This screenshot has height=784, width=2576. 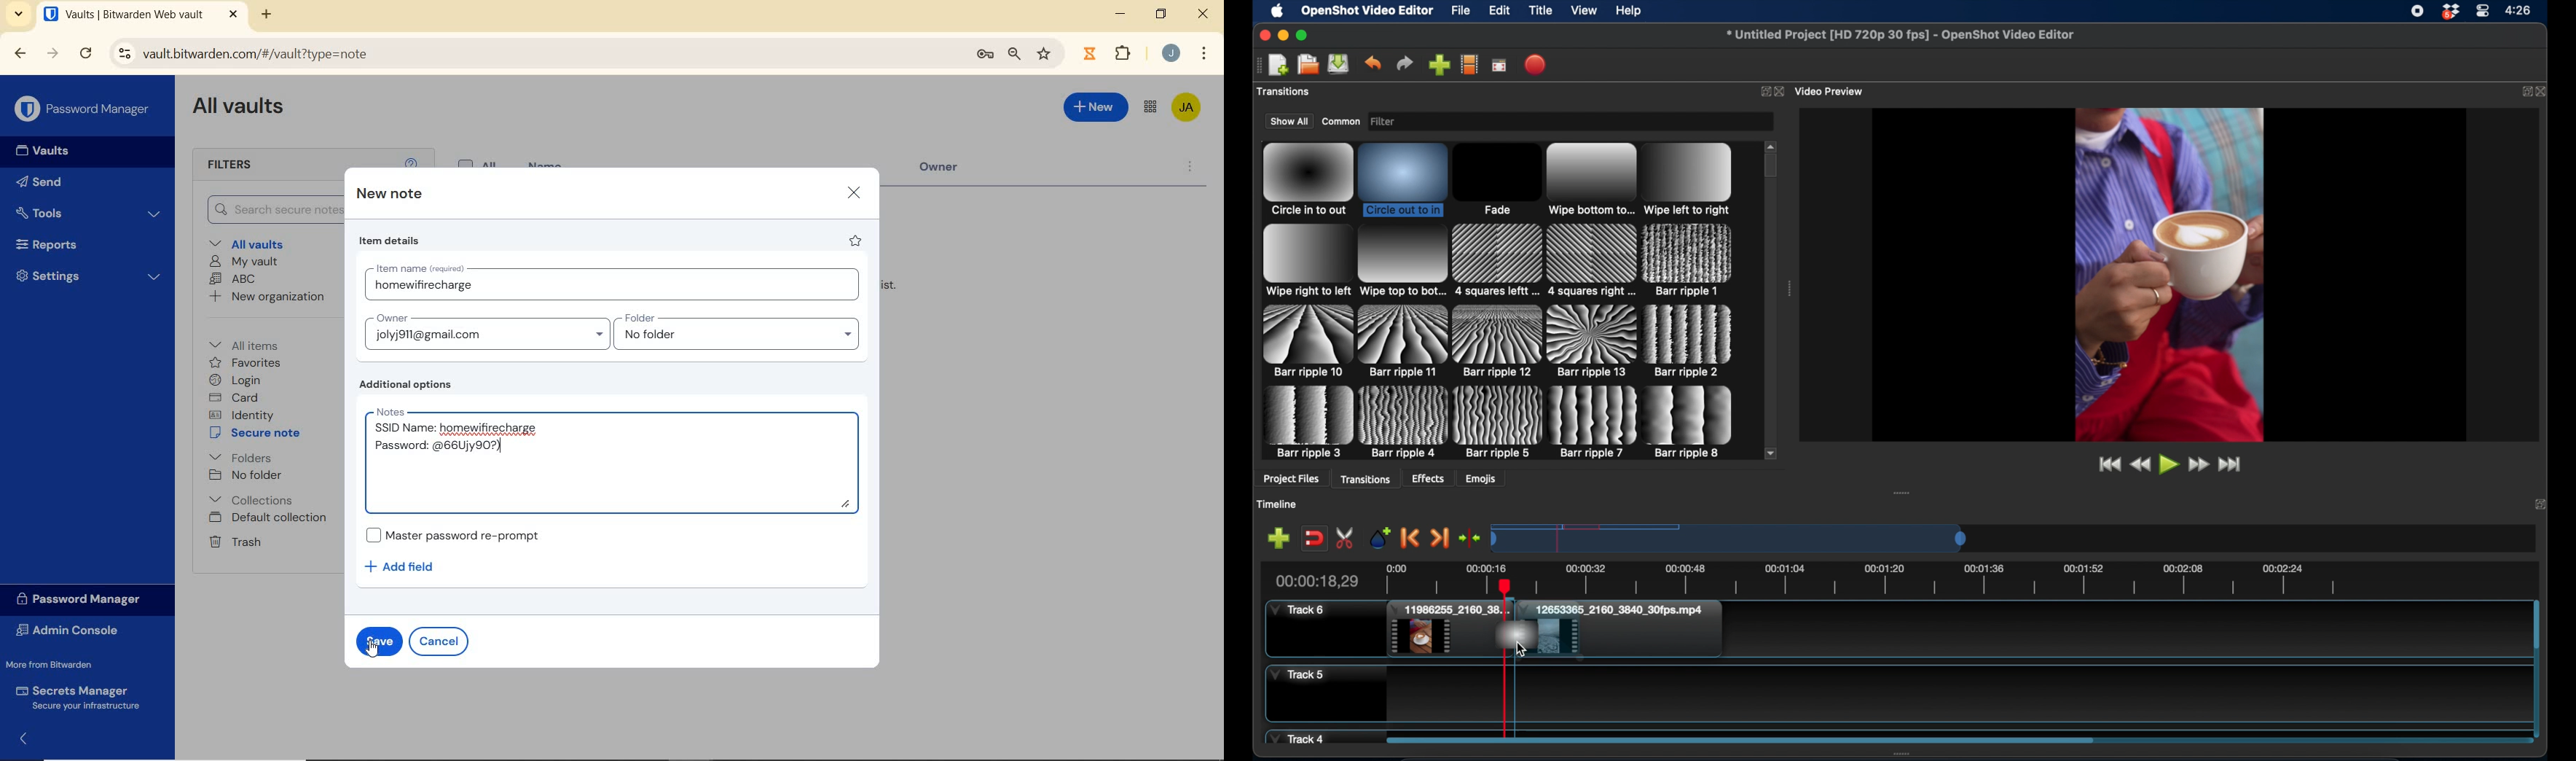 What do you see at coordinates (486, 331) in the screenshot?
I see `Owner` at bounding box center [486, 331].